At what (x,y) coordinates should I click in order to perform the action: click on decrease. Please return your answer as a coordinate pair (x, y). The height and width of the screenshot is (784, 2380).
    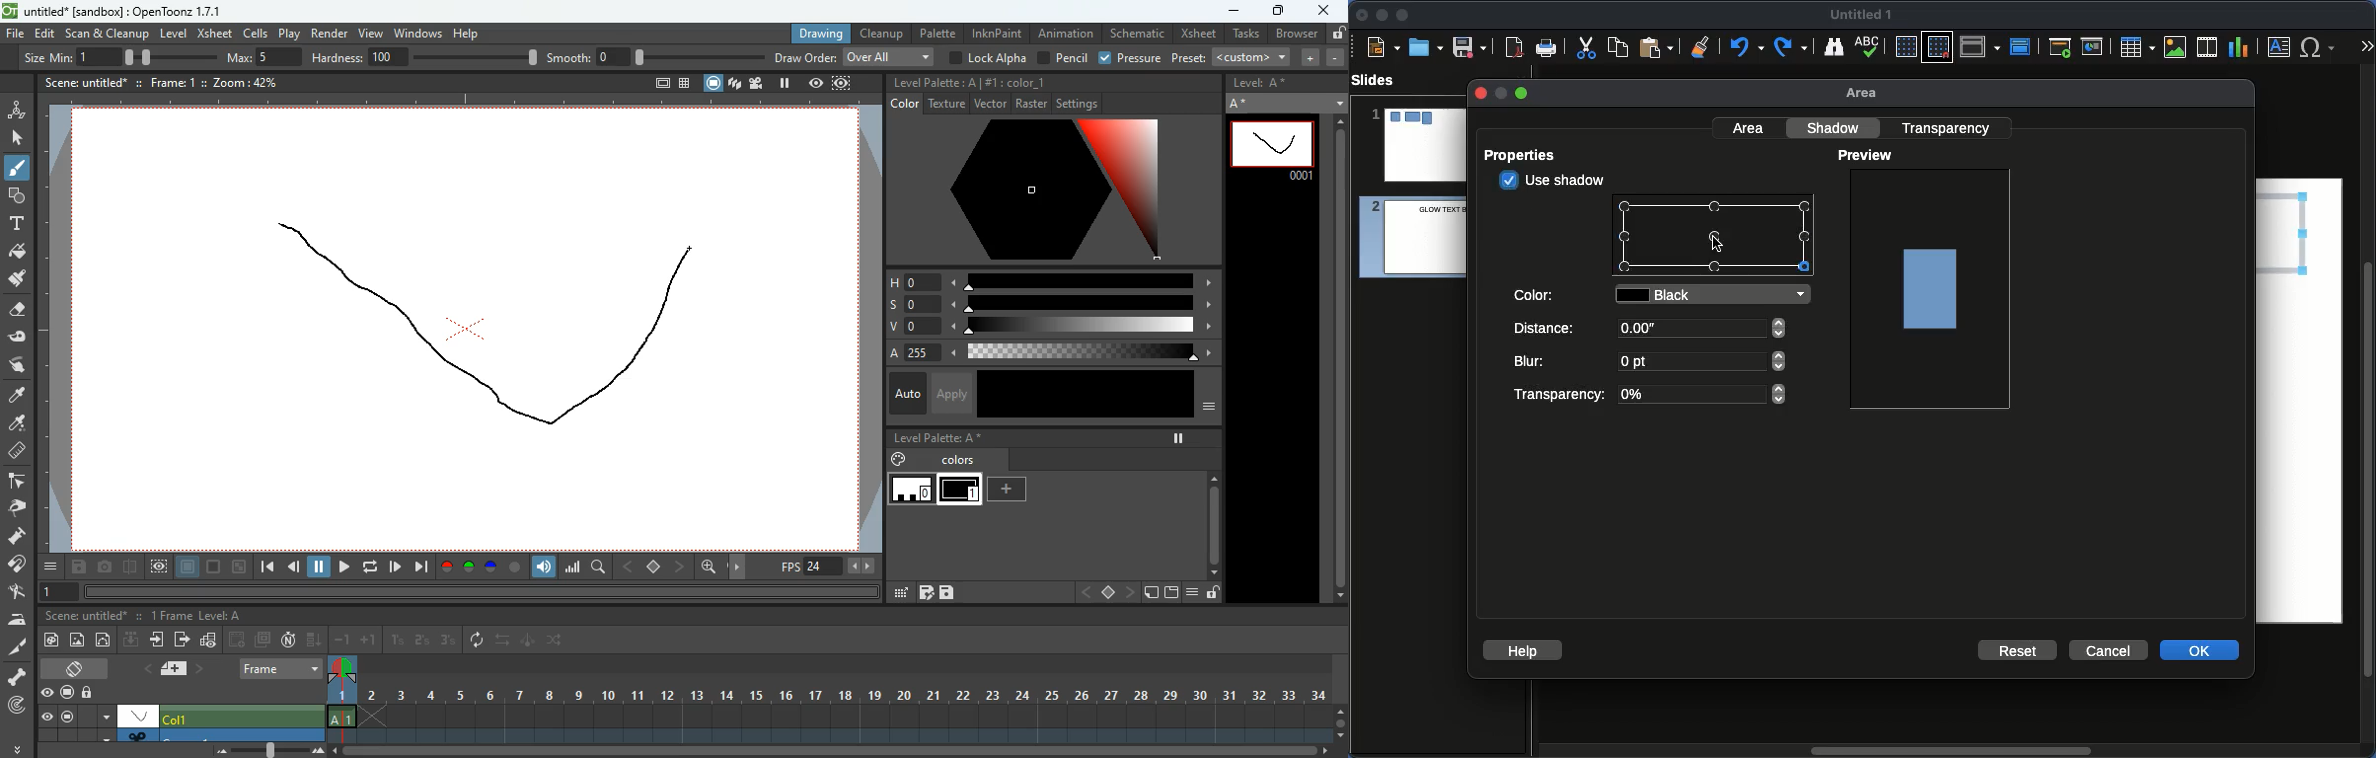
    Looking at the image, I should click on (1335, 57).